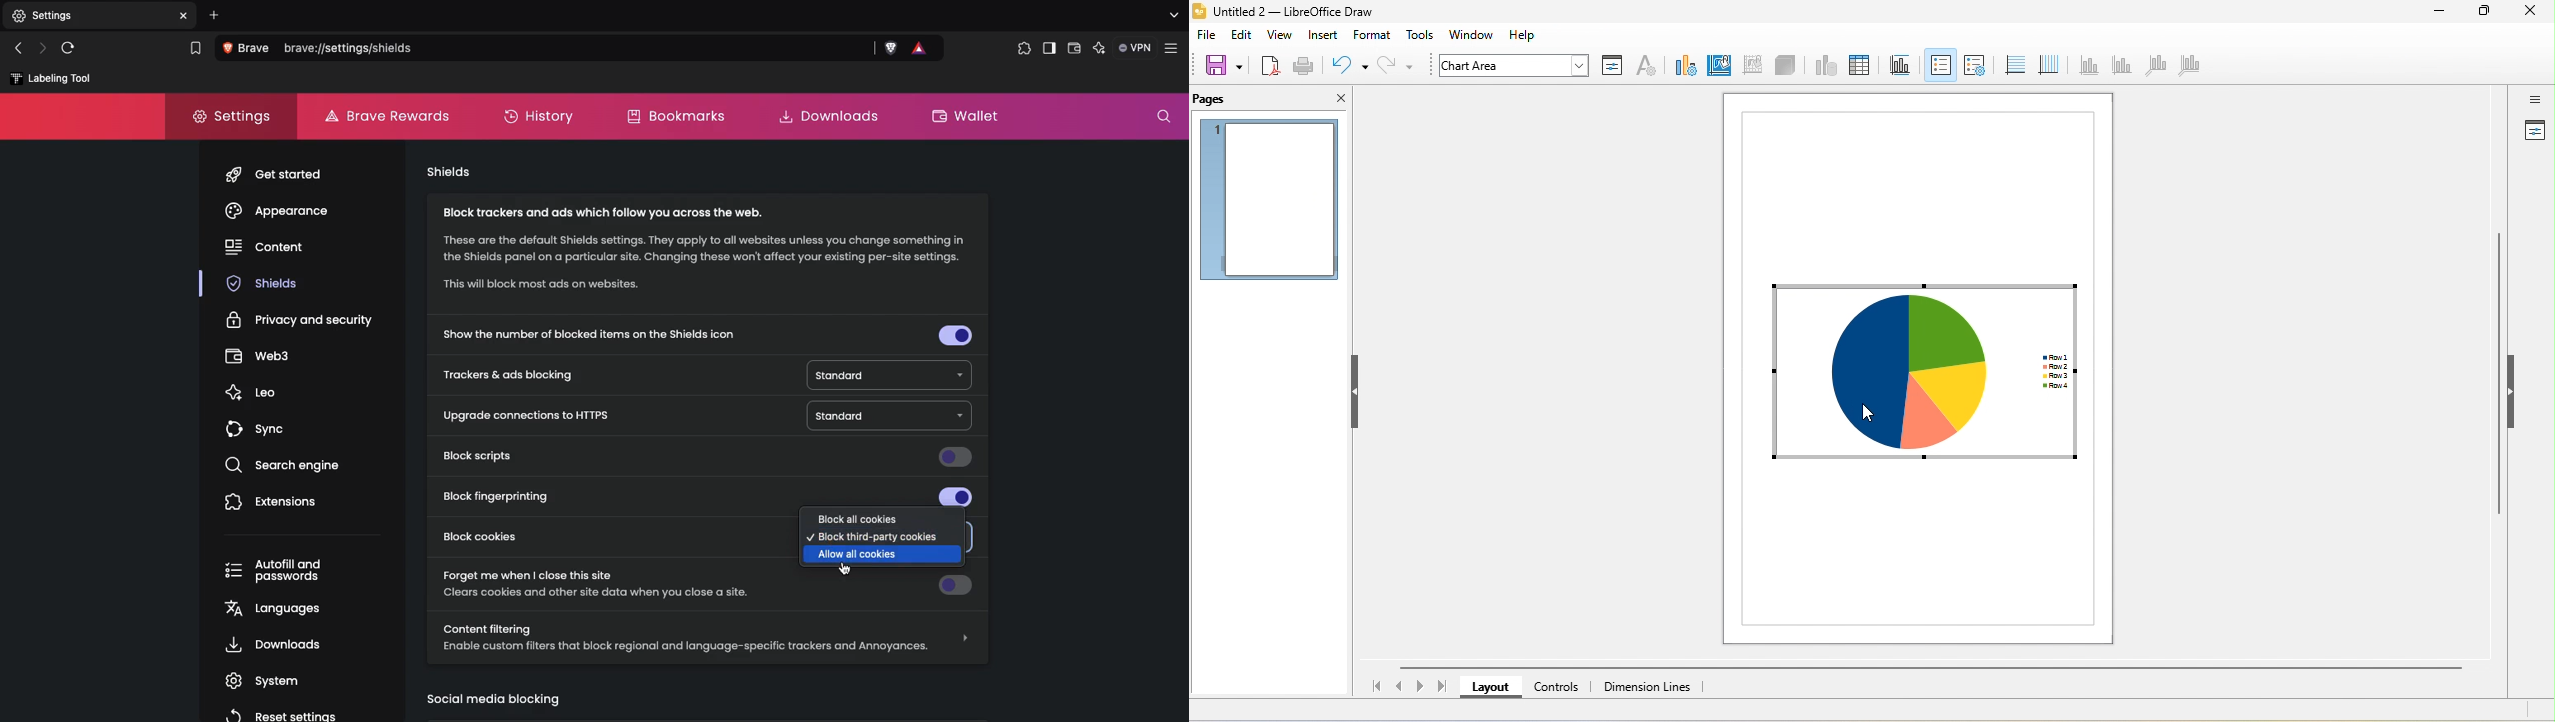 This screenshot has height=728, width=2576. What do you see at coordinates (449, 173) in the screenshot?
I see `Shields` at bounding box center [449, 173].